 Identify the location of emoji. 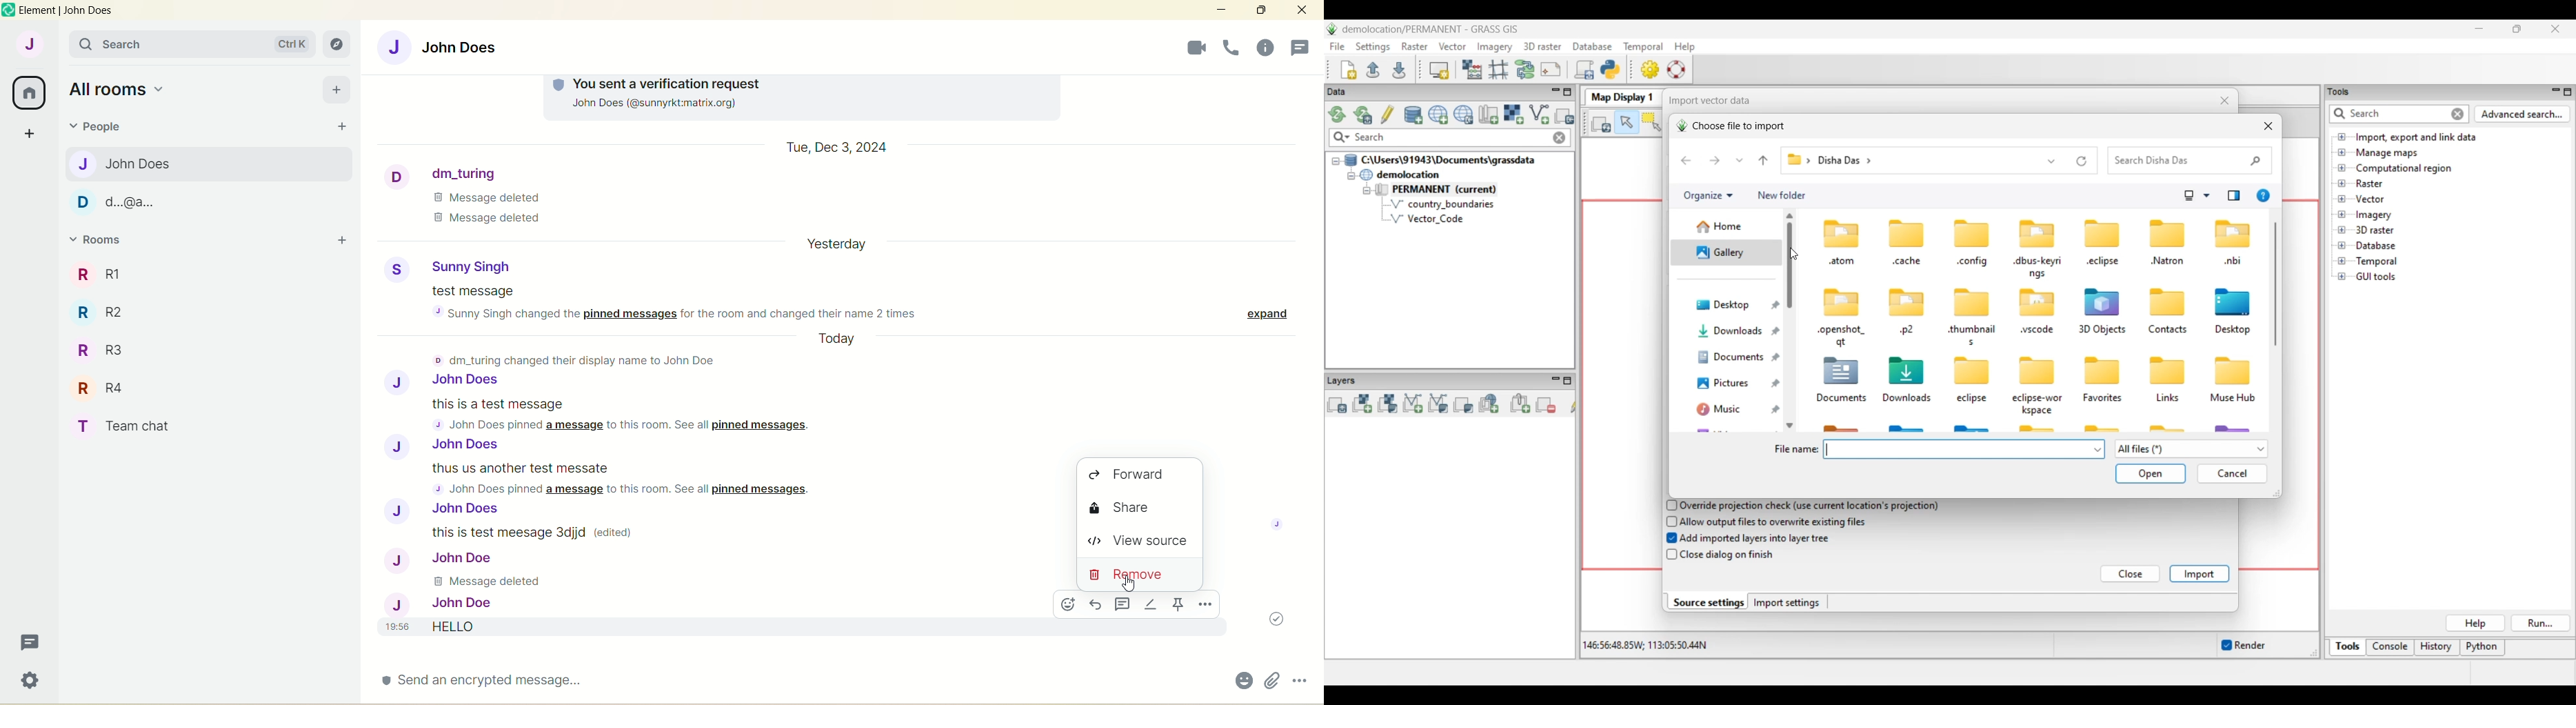
(1065, 604).